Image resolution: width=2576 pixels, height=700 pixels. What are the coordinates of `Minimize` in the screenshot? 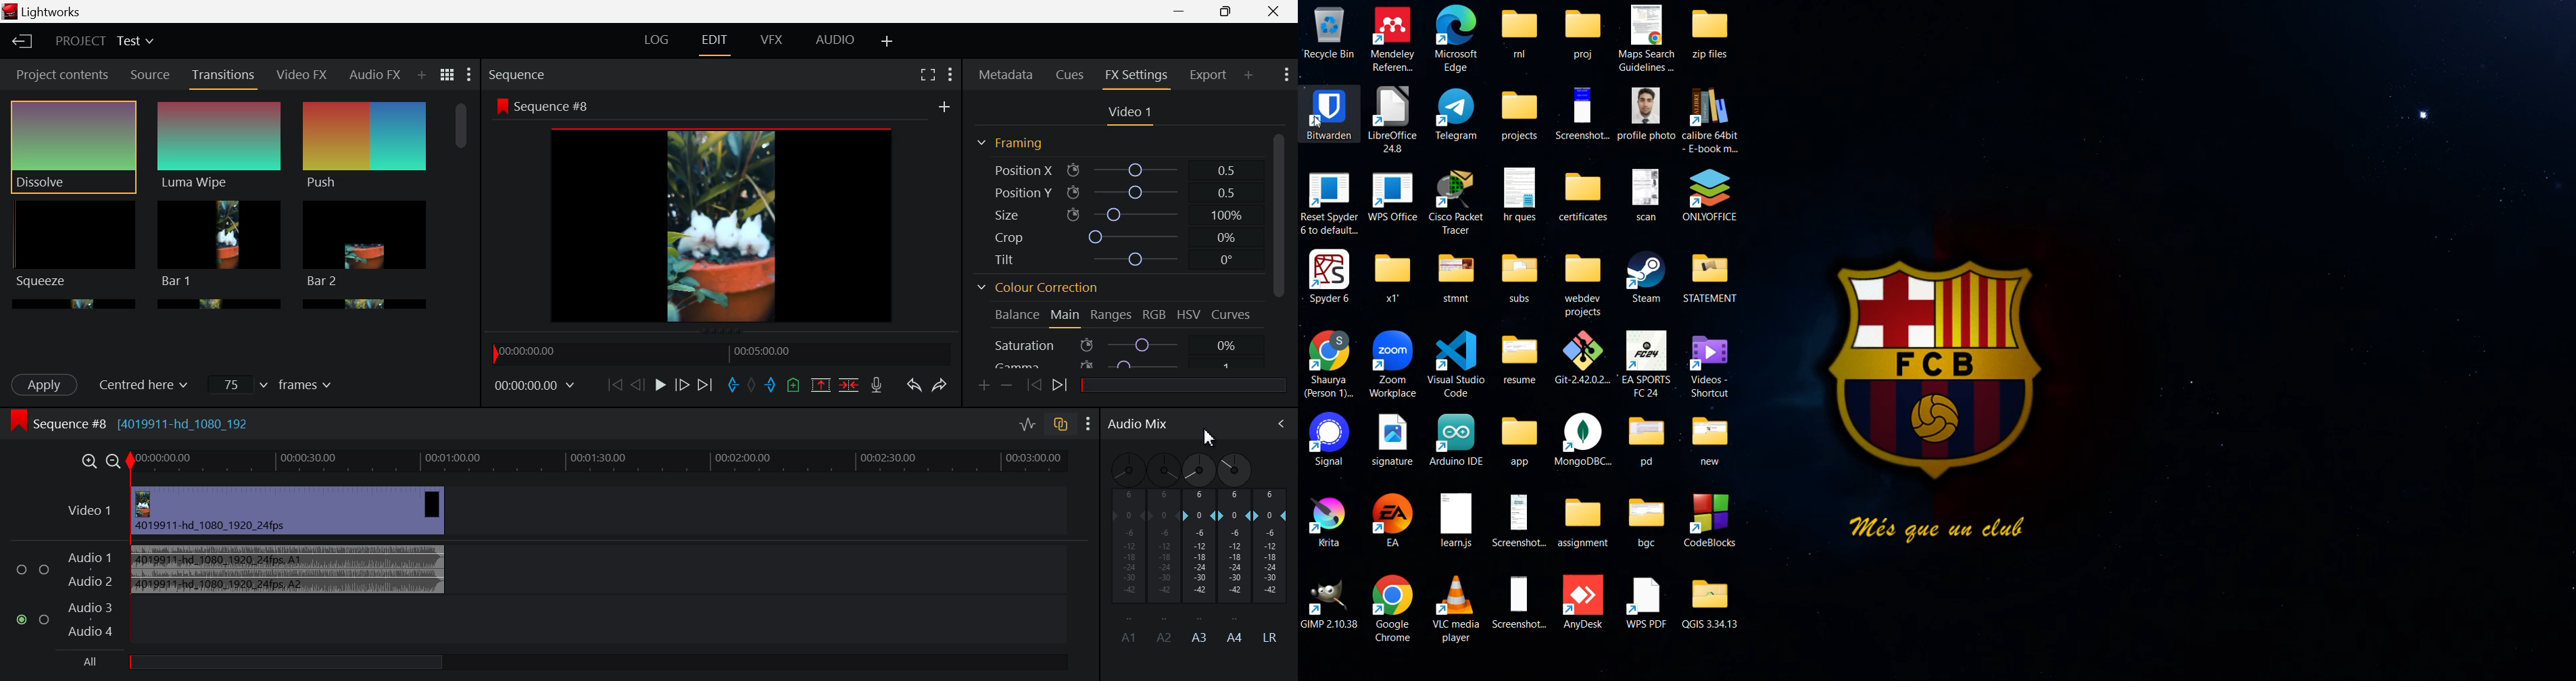 It's located at (1230, 11).